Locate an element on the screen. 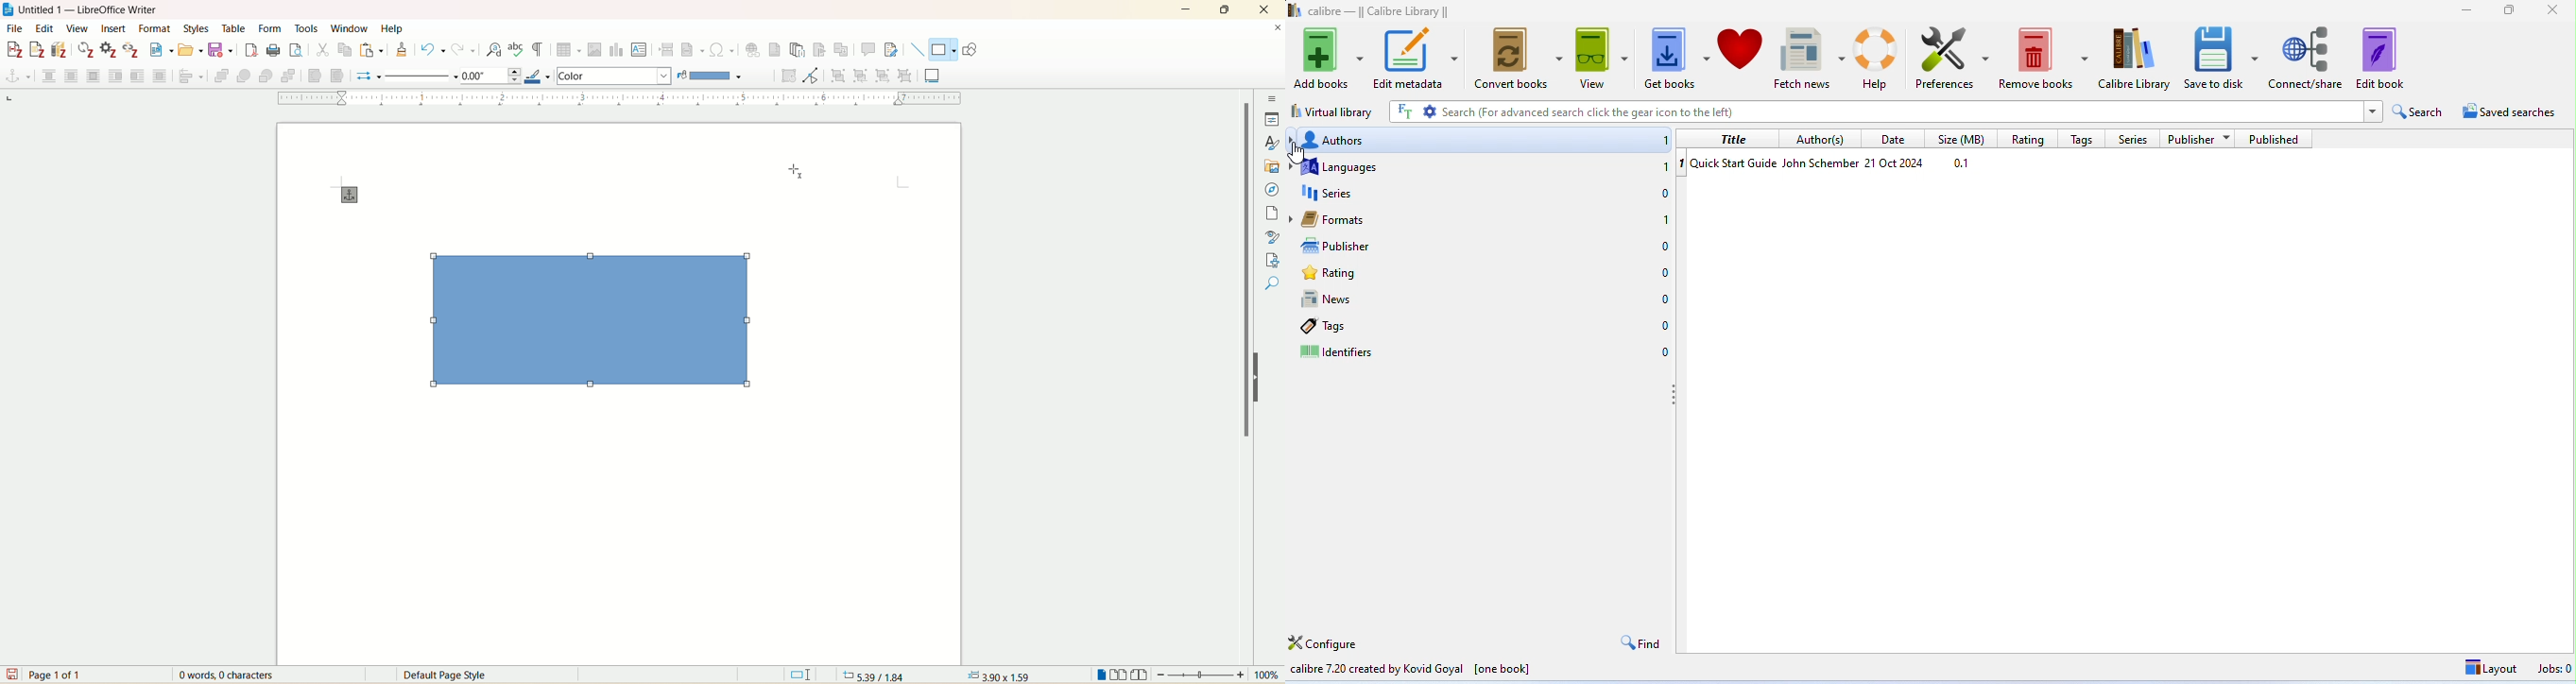 This screenshot has height=700, width=2576. properties is located at coordinates (1272, 119).